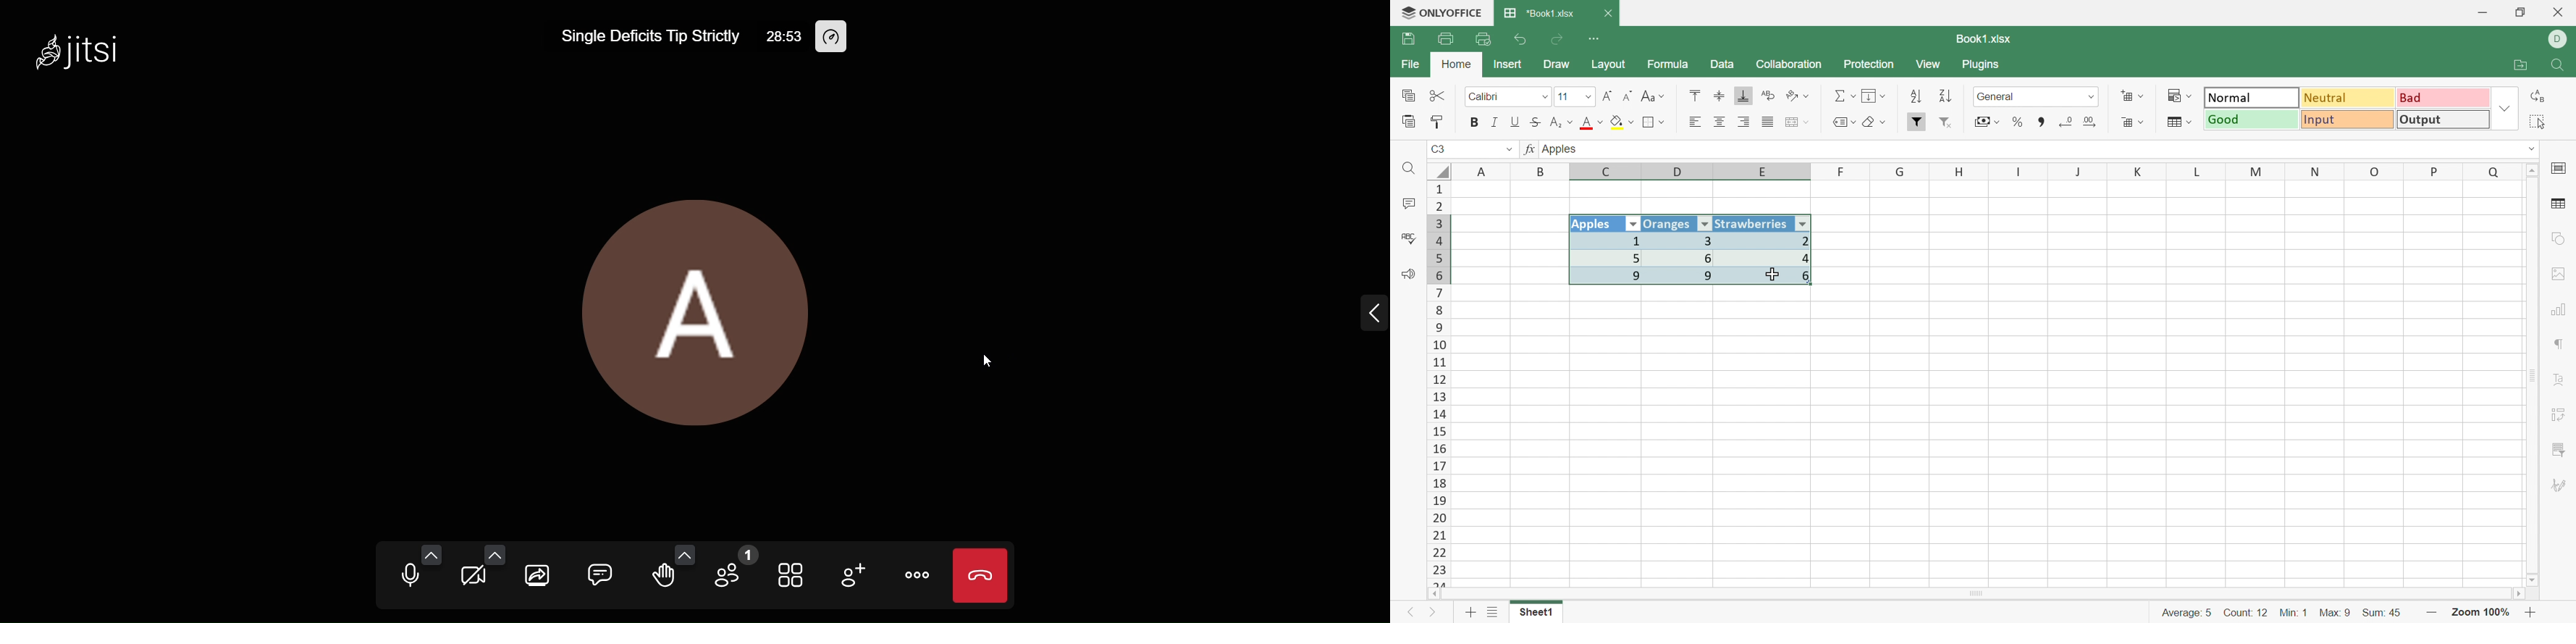  I want to click on Align Bottom, so click(1744, 96).